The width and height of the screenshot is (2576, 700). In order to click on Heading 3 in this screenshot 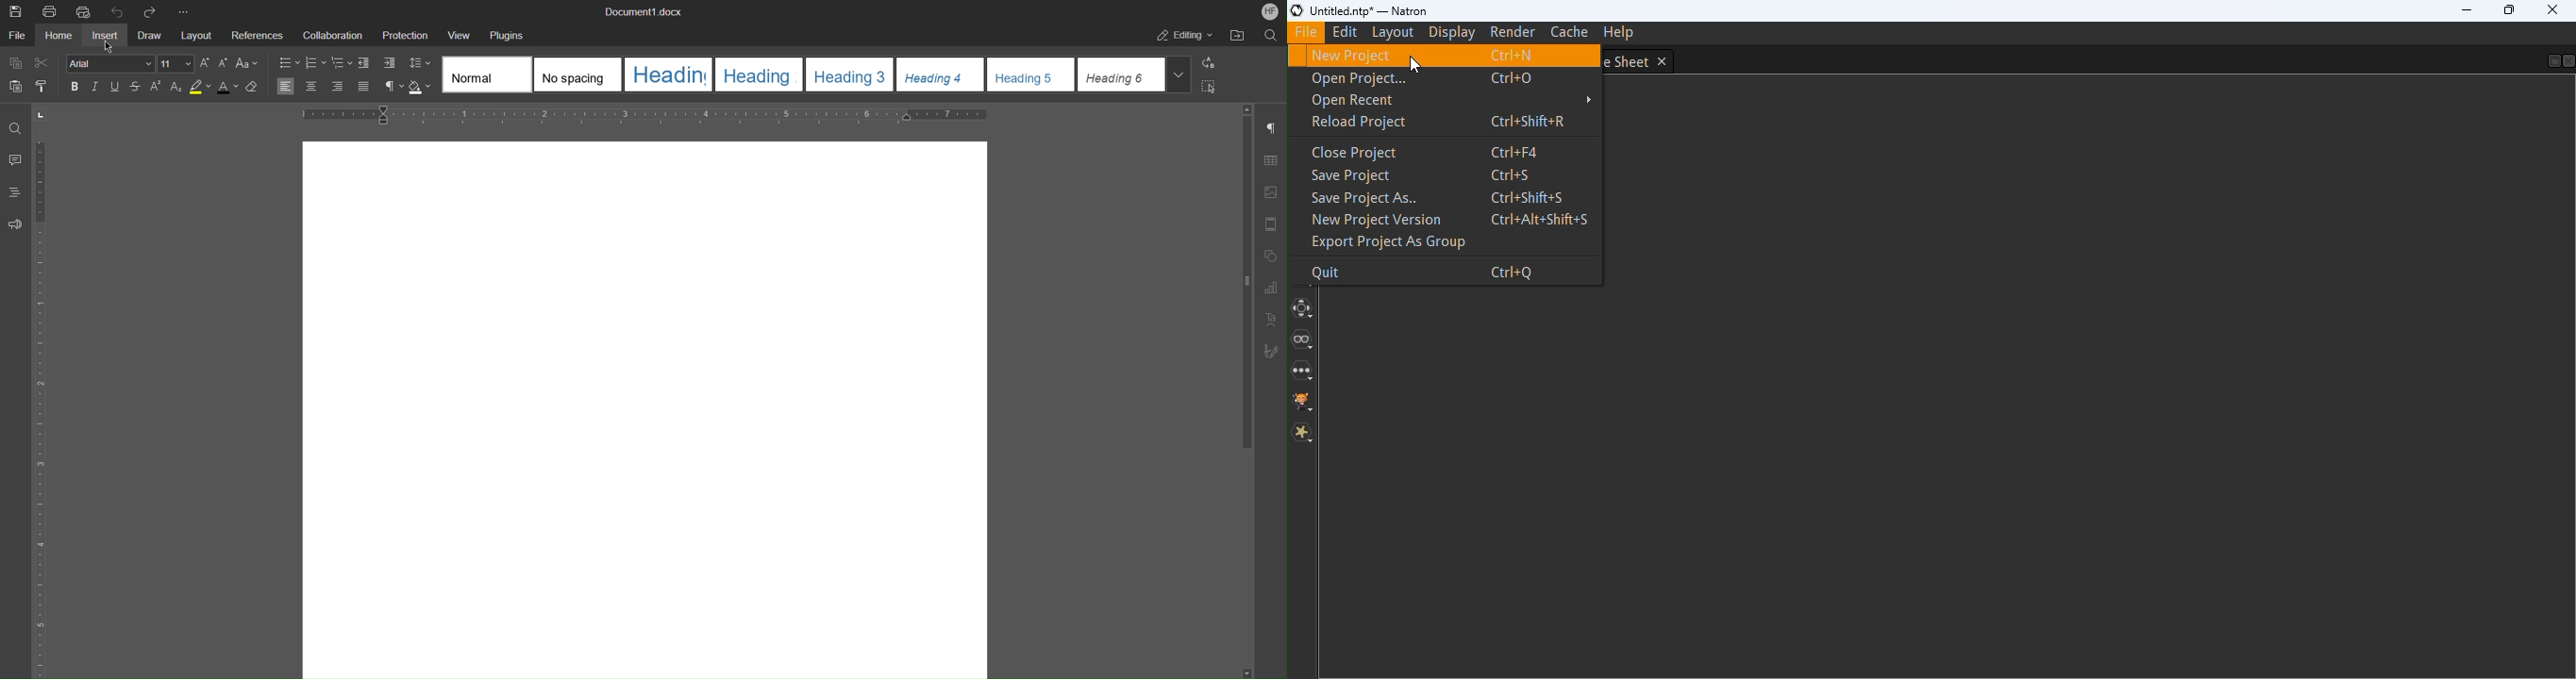, I will do `click(853, 76)`.